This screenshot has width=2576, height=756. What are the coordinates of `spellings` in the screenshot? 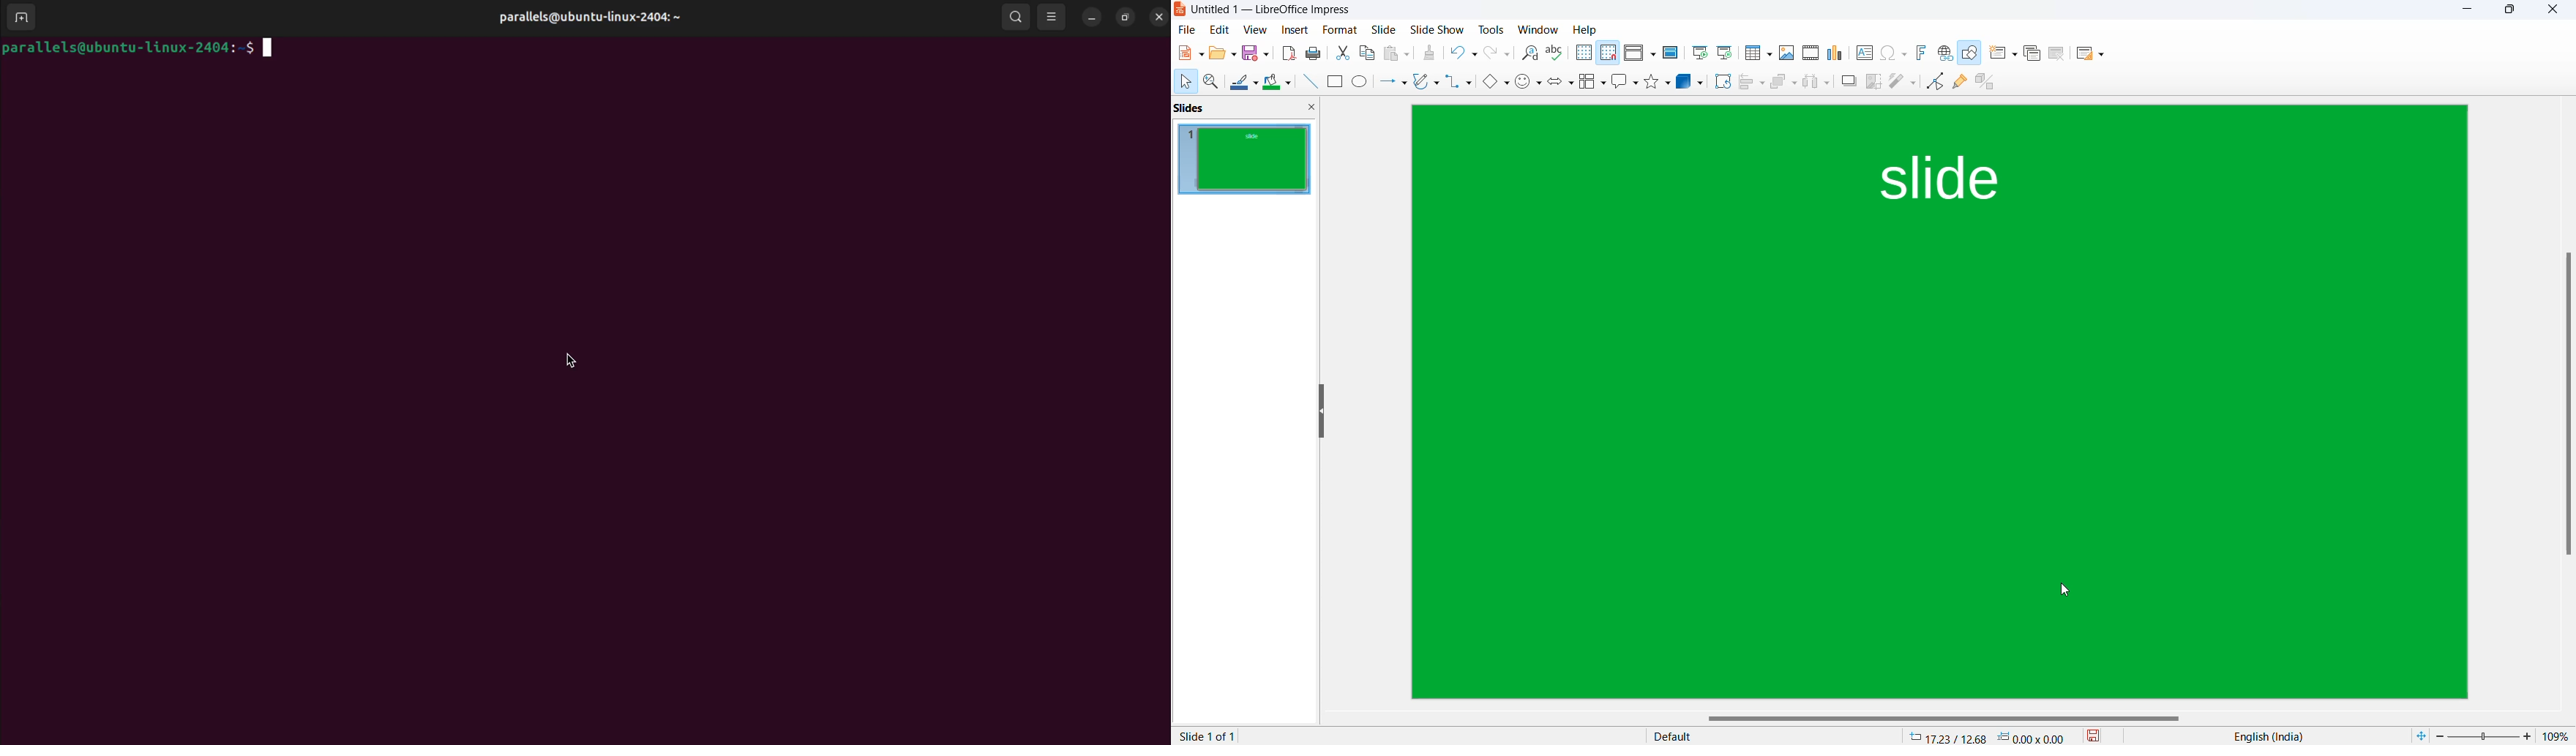 It's located at (1557, 53).